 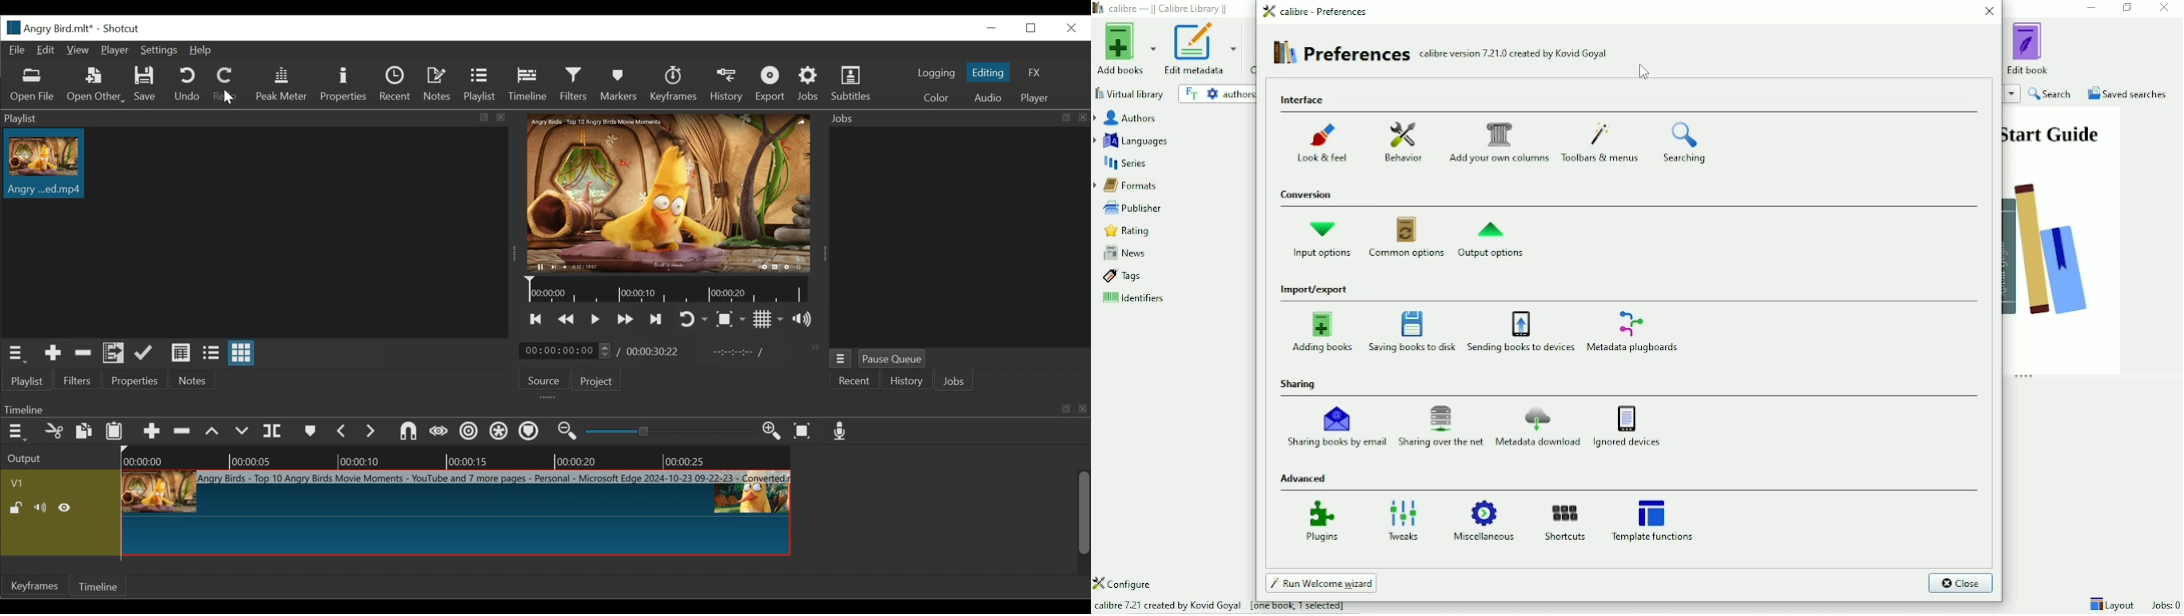 What do you see at coordinates (118, 29) in the screenshot?
I see `Shotcut` at bounding box center [118, 29].